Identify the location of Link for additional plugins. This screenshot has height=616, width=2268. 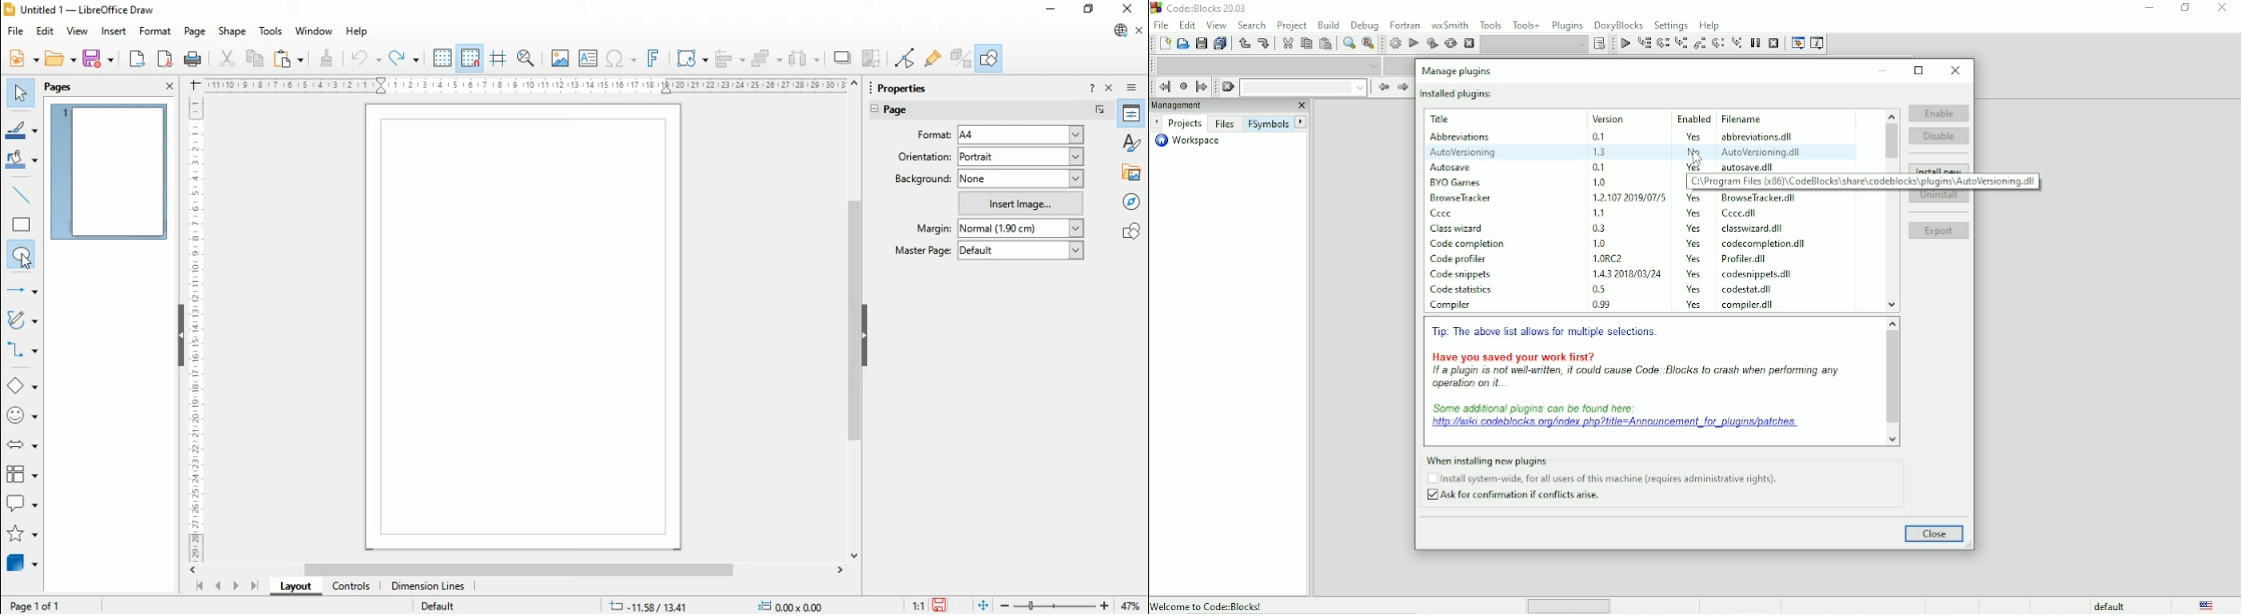
(1620, 418).